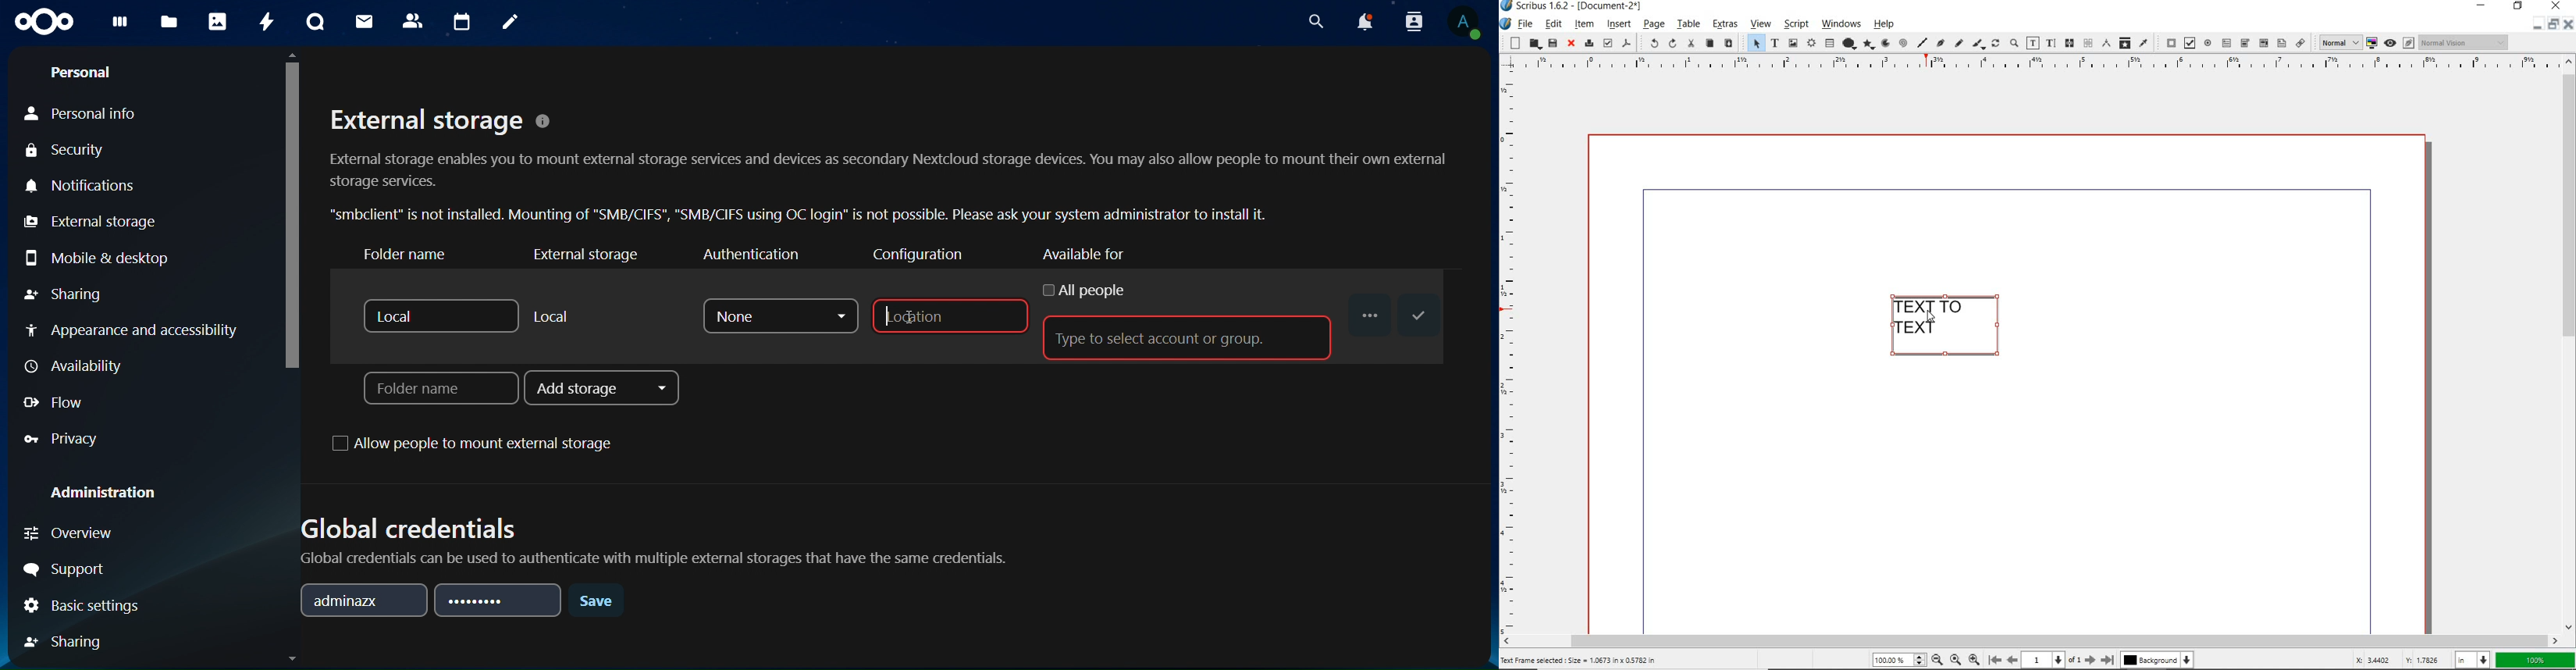  Describe the element at coordinates (364, 599) in the screenshot. I see `adminazx` at that location.